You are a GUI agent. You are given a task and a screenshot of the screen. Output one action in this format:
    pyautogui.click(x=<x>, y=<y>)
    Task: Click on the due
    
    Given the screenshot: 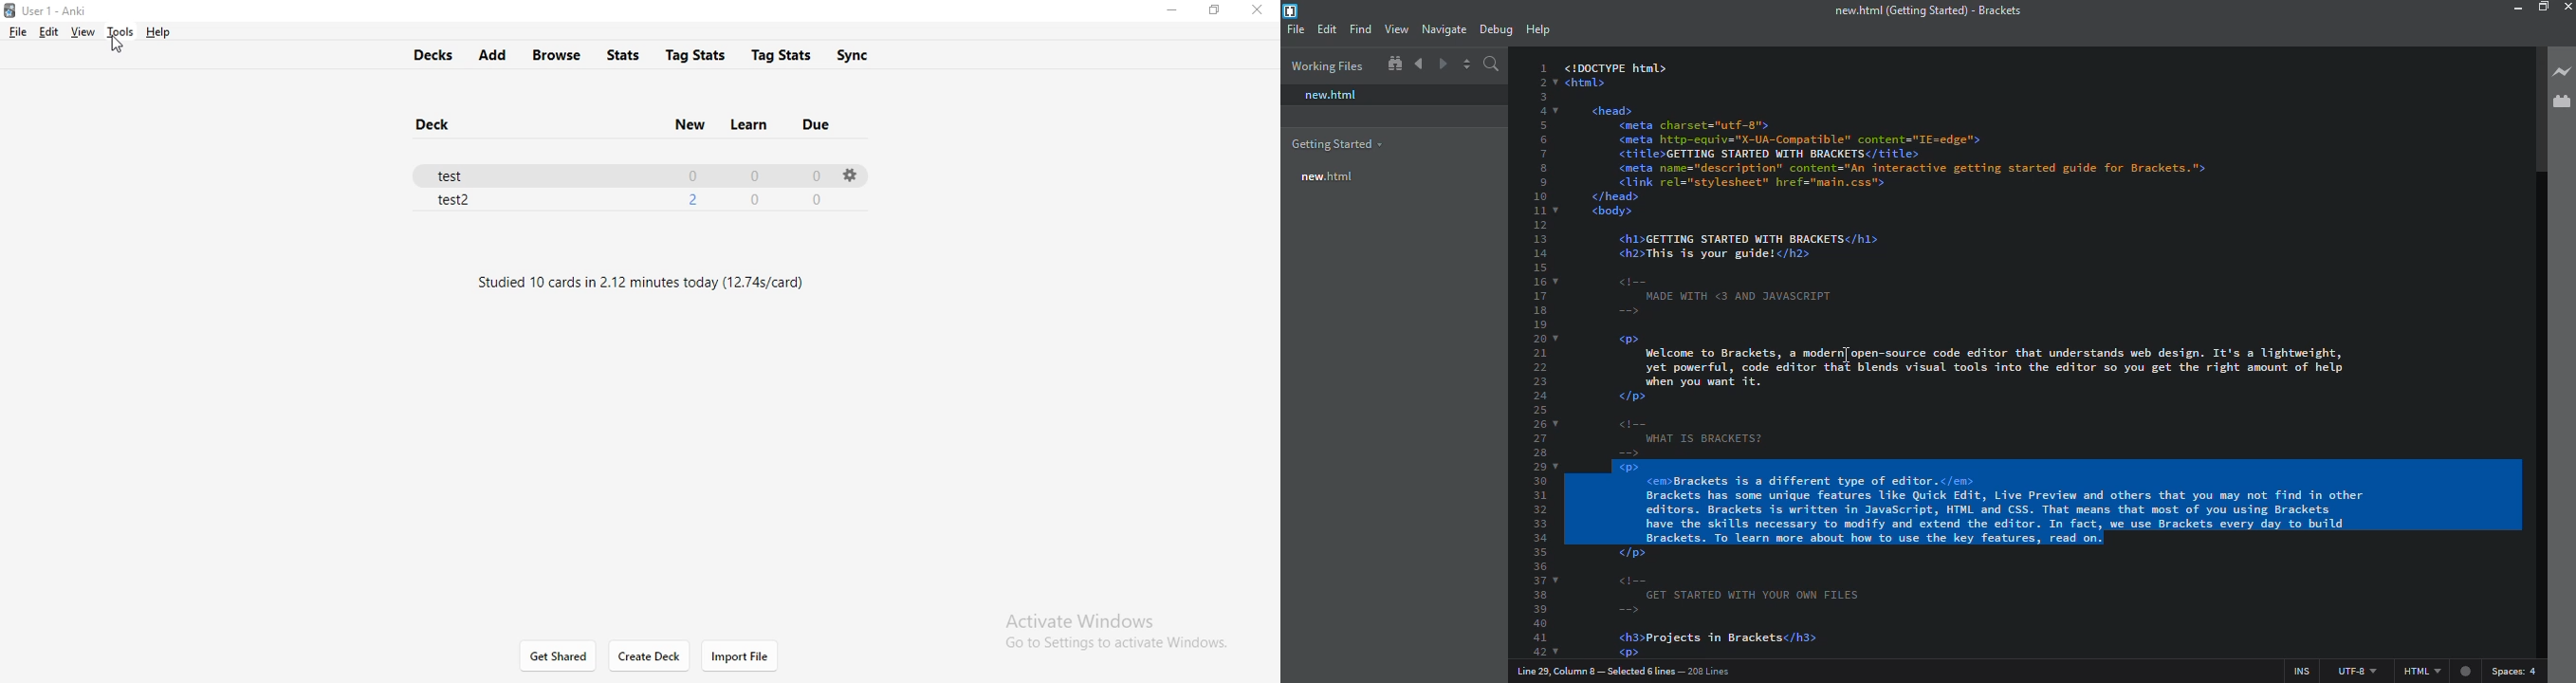 What is the action you would take?
    pyautogui.click(x=827, y=126)
    